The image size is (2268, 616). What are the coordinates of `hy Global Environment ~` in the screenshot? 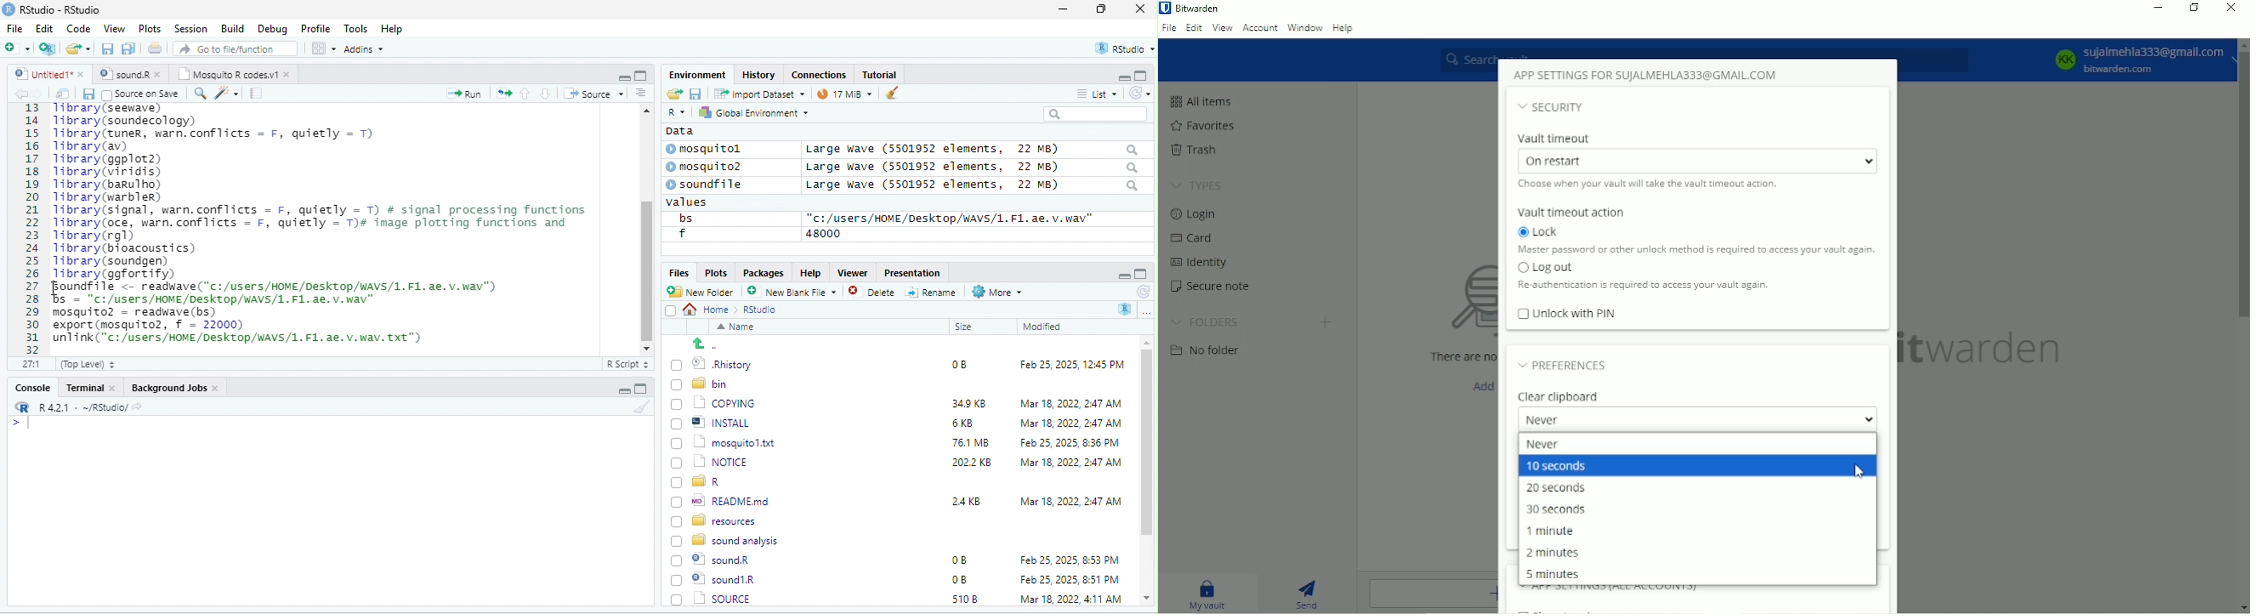 It's located at (749, 112).